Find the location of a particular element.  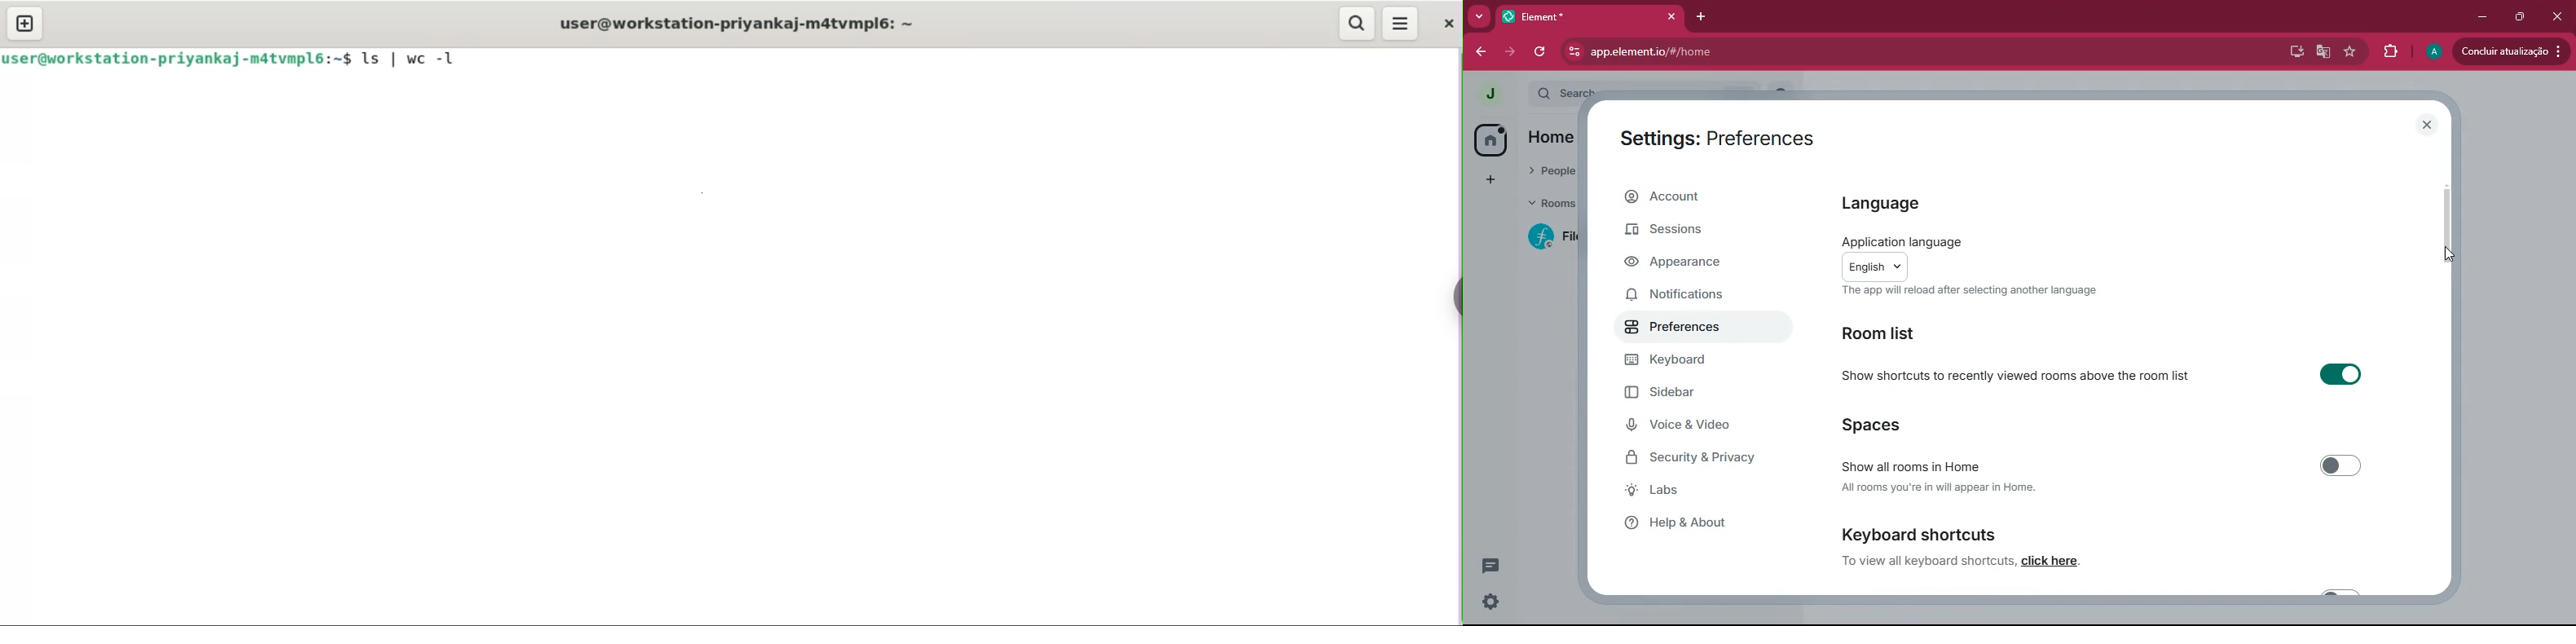

desktop is located at coordinates (2295, 52).